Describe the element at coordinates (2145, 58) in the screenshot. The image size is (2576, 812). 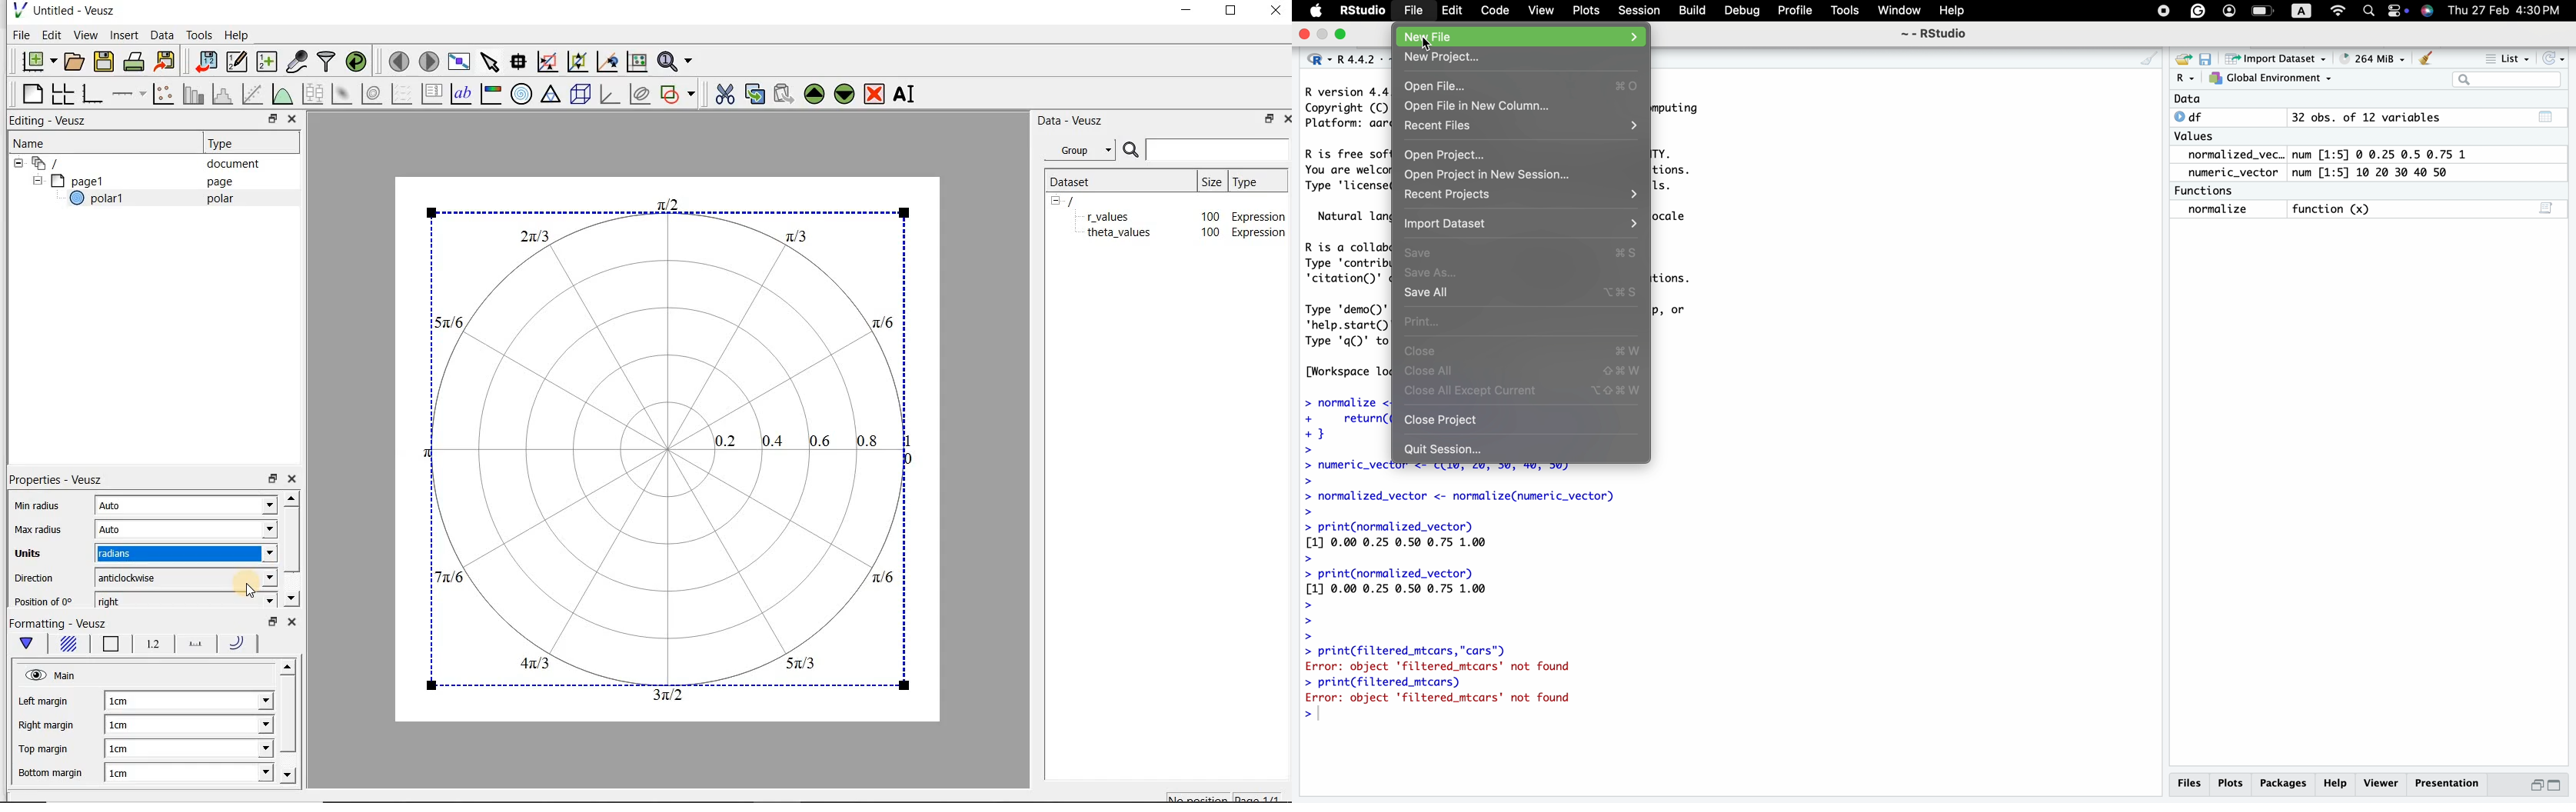
I see `clear console` at that location.